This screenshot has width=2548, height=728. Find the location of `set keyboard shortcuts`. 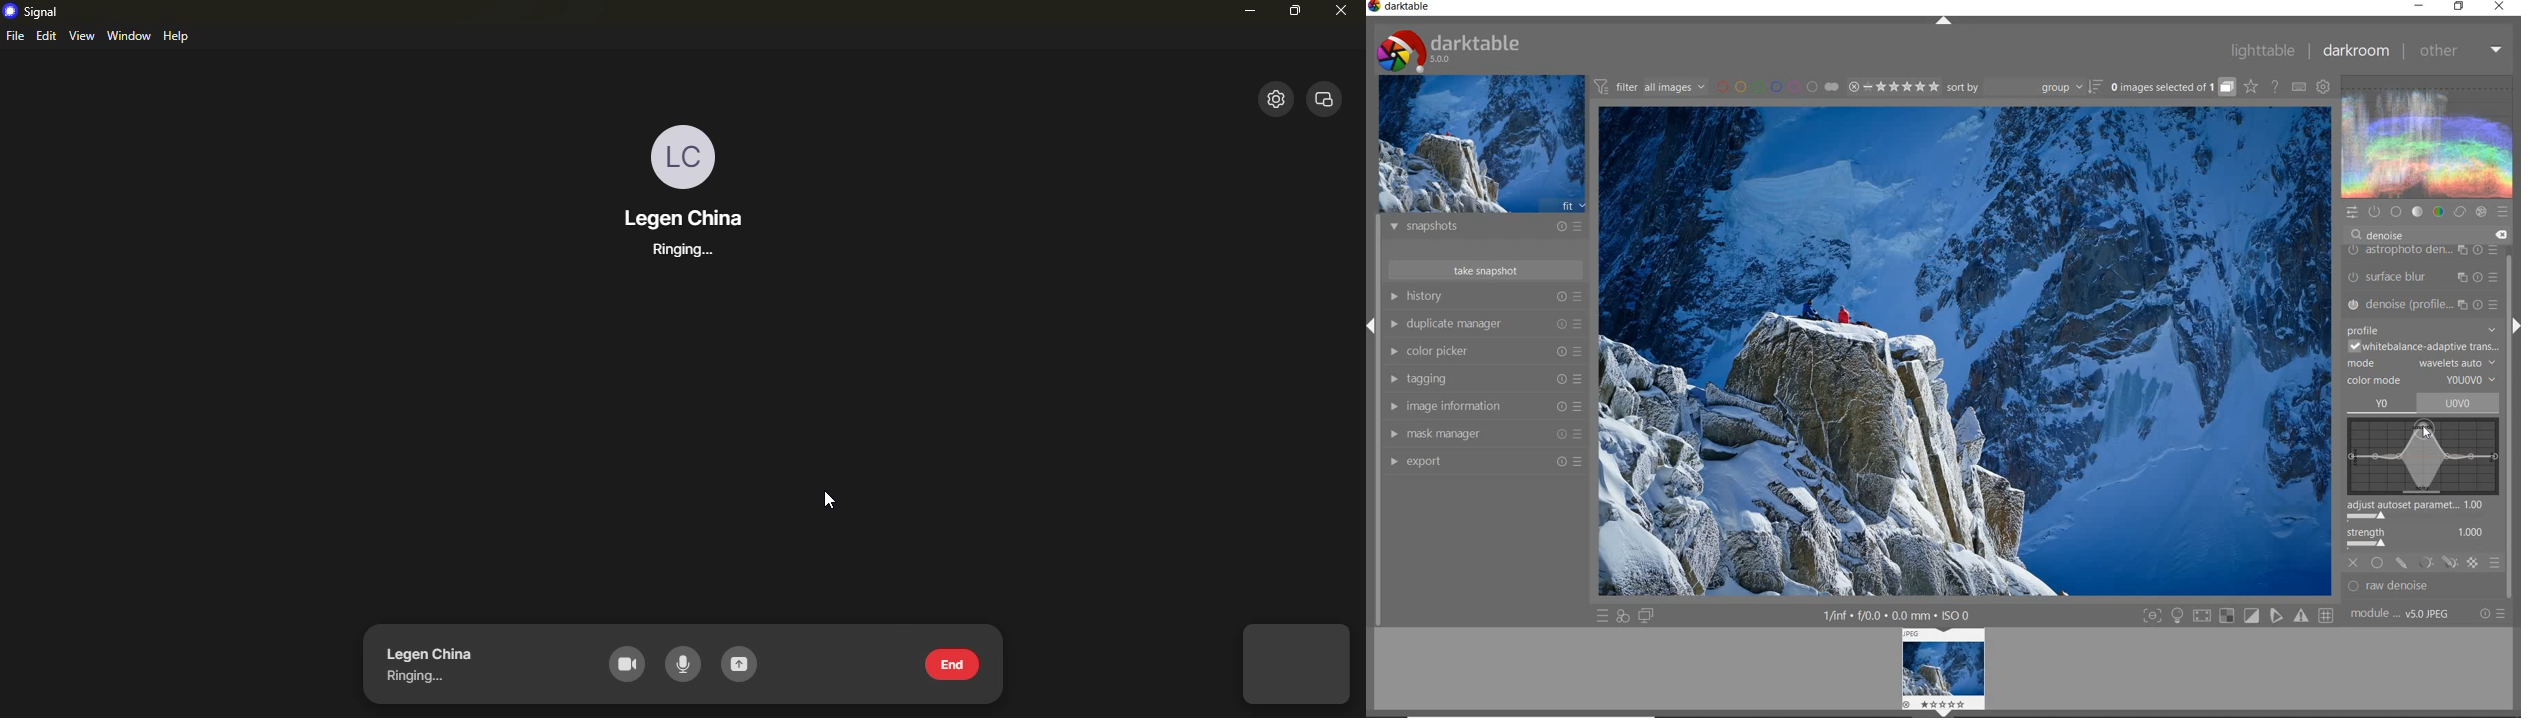

set keyboard shortcuts is located at coordinates (2299, 87).